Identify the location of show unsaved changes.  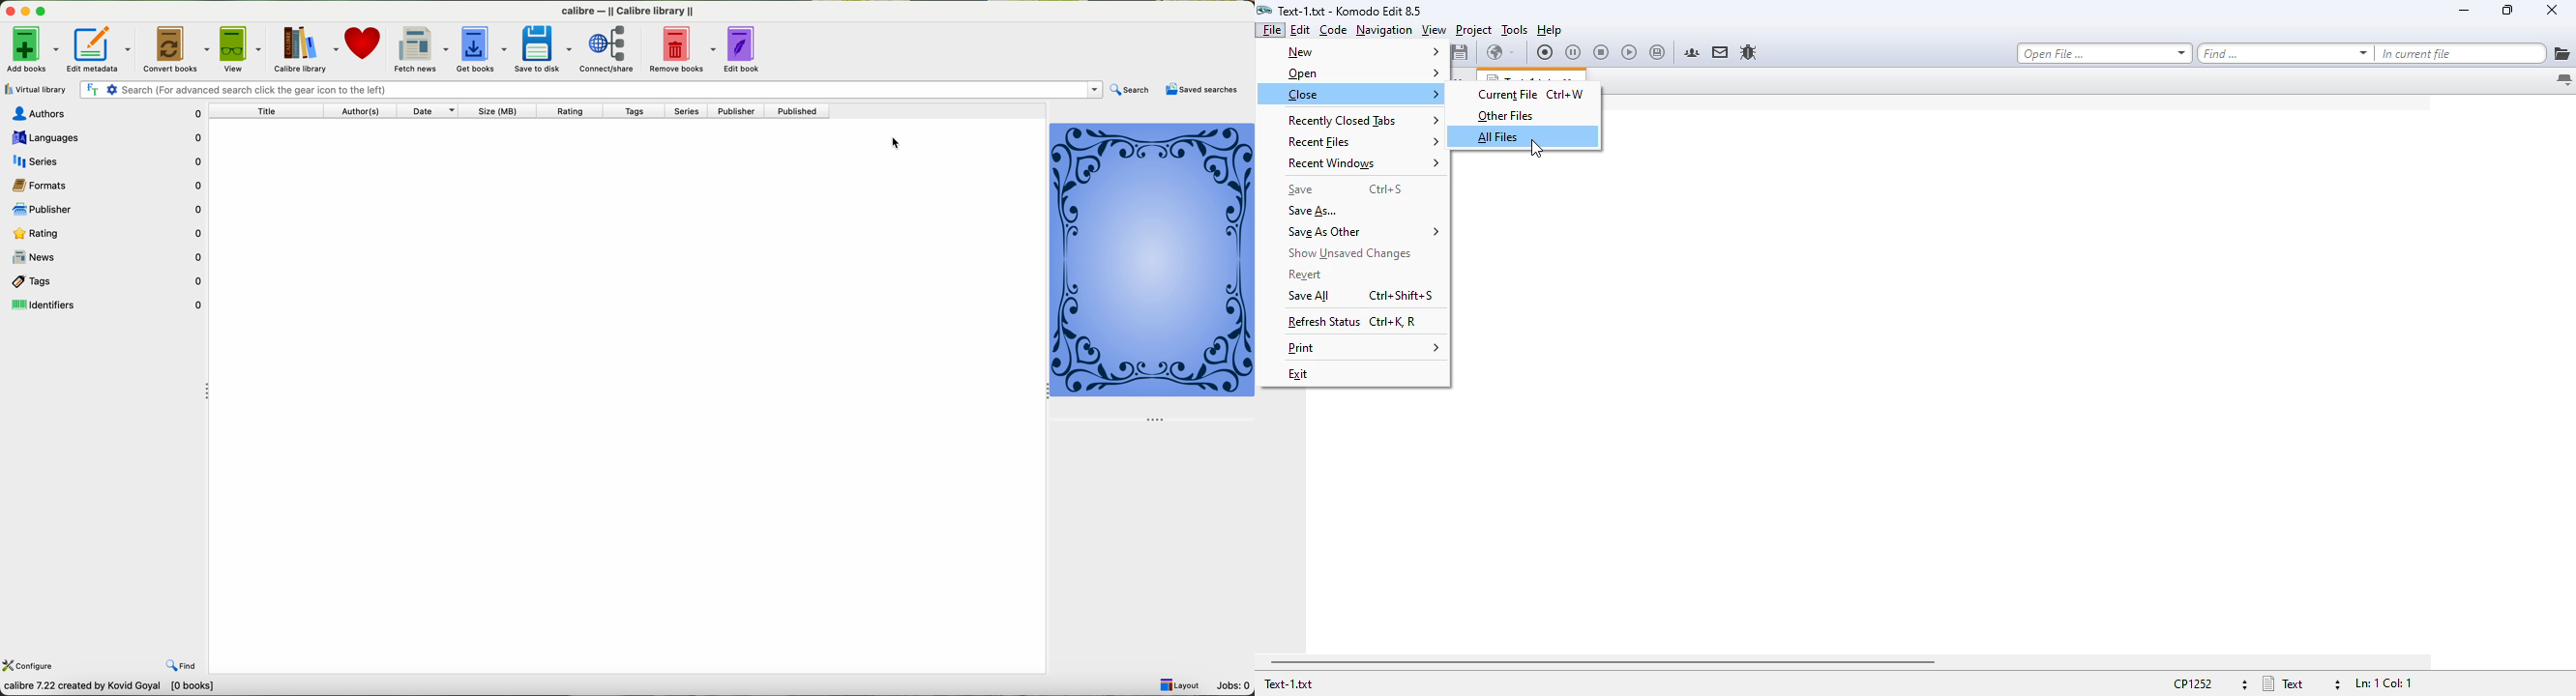
(1352, 253).